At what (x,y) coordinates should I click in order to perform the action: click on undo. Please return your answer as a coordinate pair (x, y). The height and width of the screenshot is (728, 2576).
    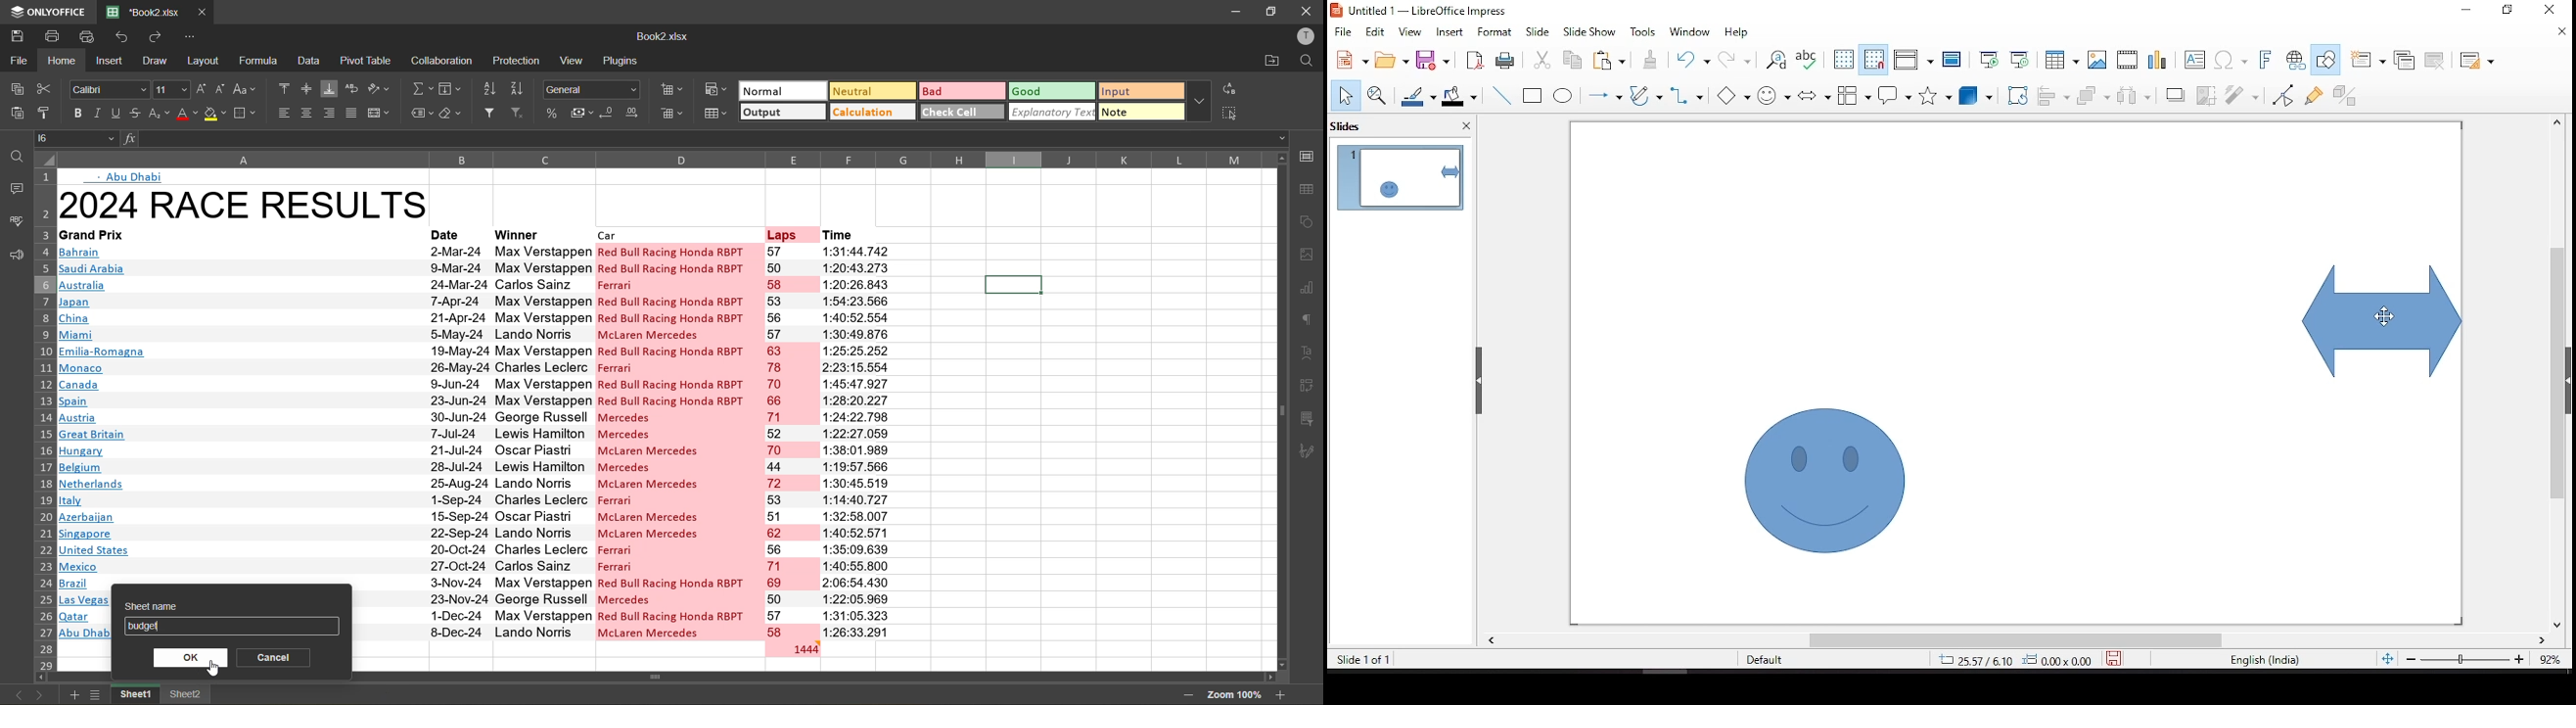
    Looking at the image, I should click on (125, 37).